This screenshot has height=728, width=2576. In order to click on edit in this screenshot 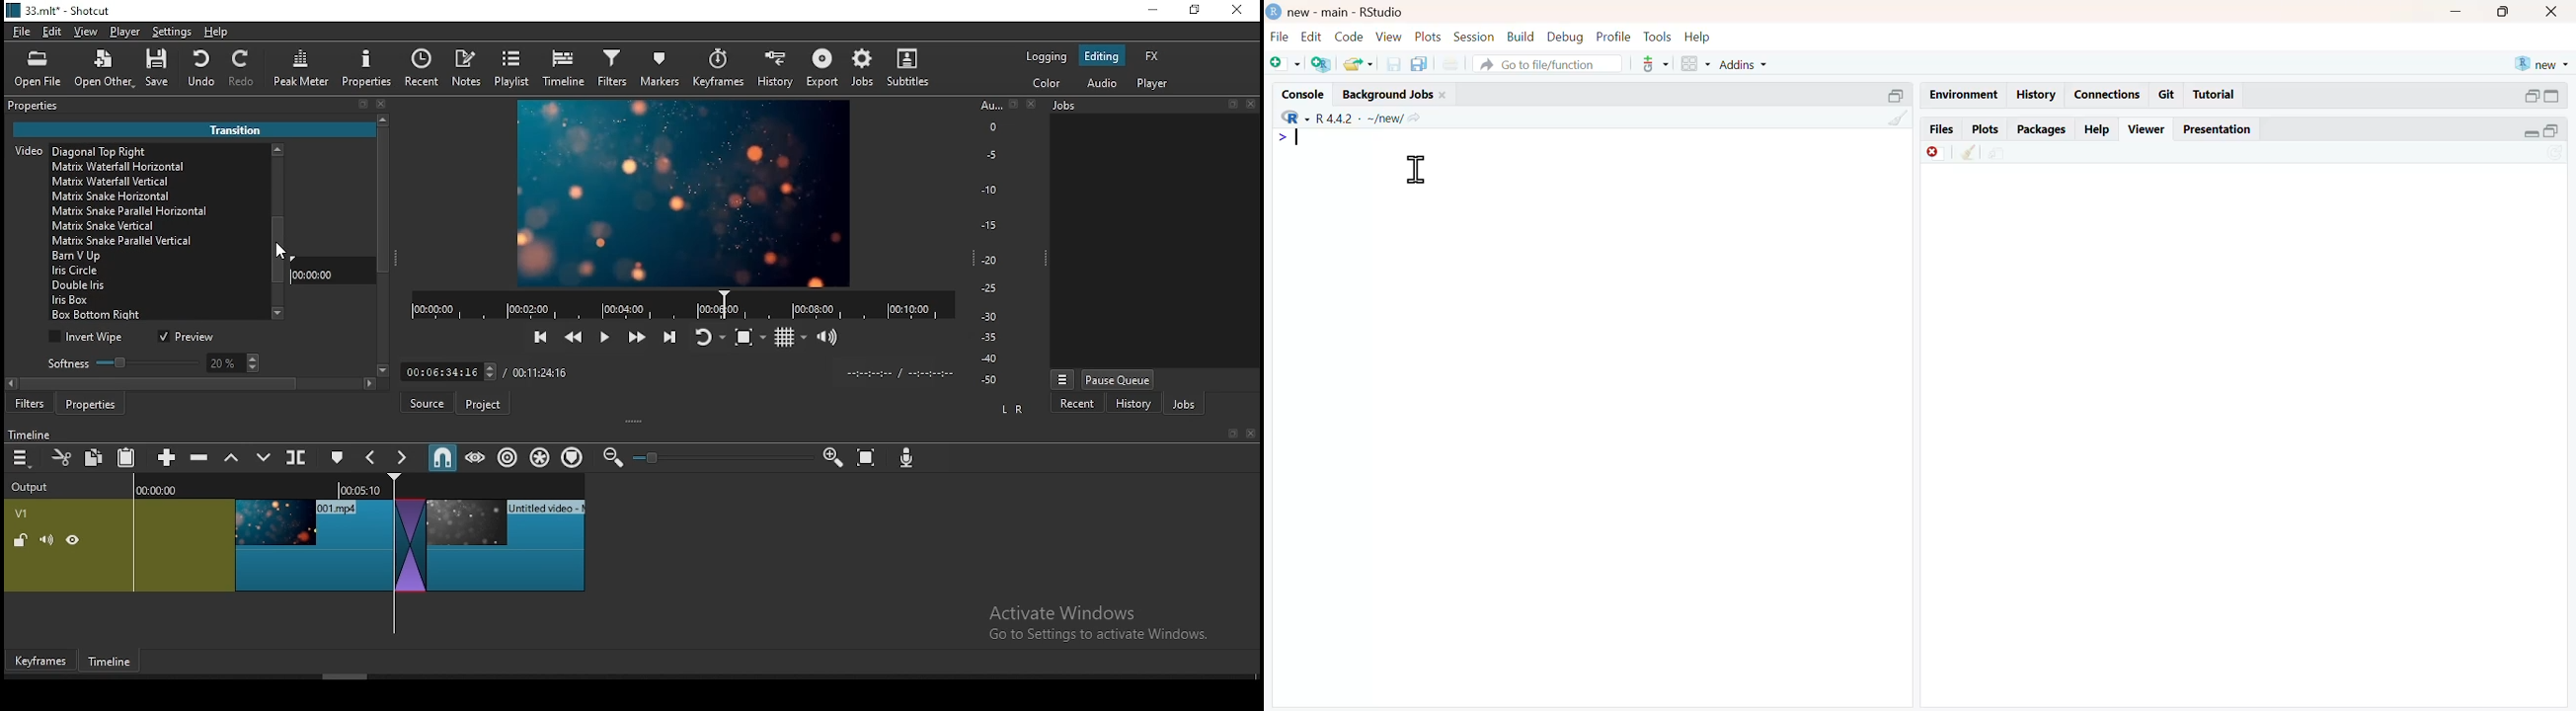, I will do `click(53, 34)`.